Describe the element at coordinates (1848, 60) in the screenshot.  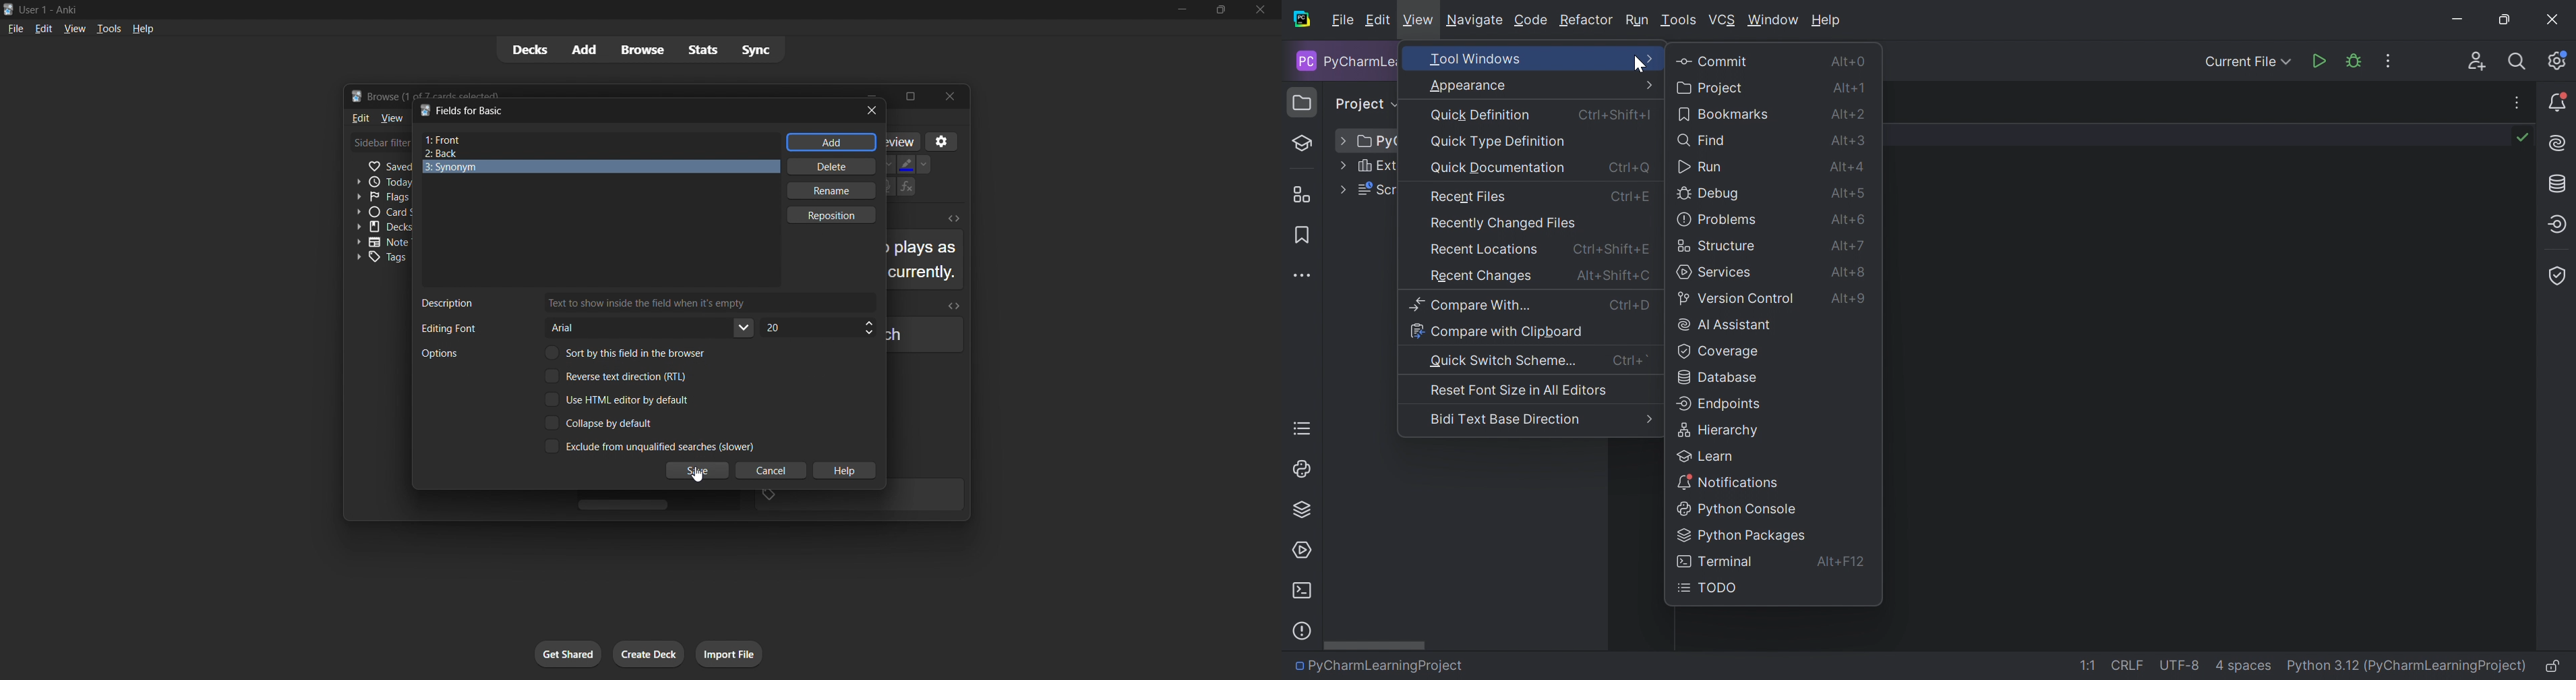
I see `Alt+0` at that location.